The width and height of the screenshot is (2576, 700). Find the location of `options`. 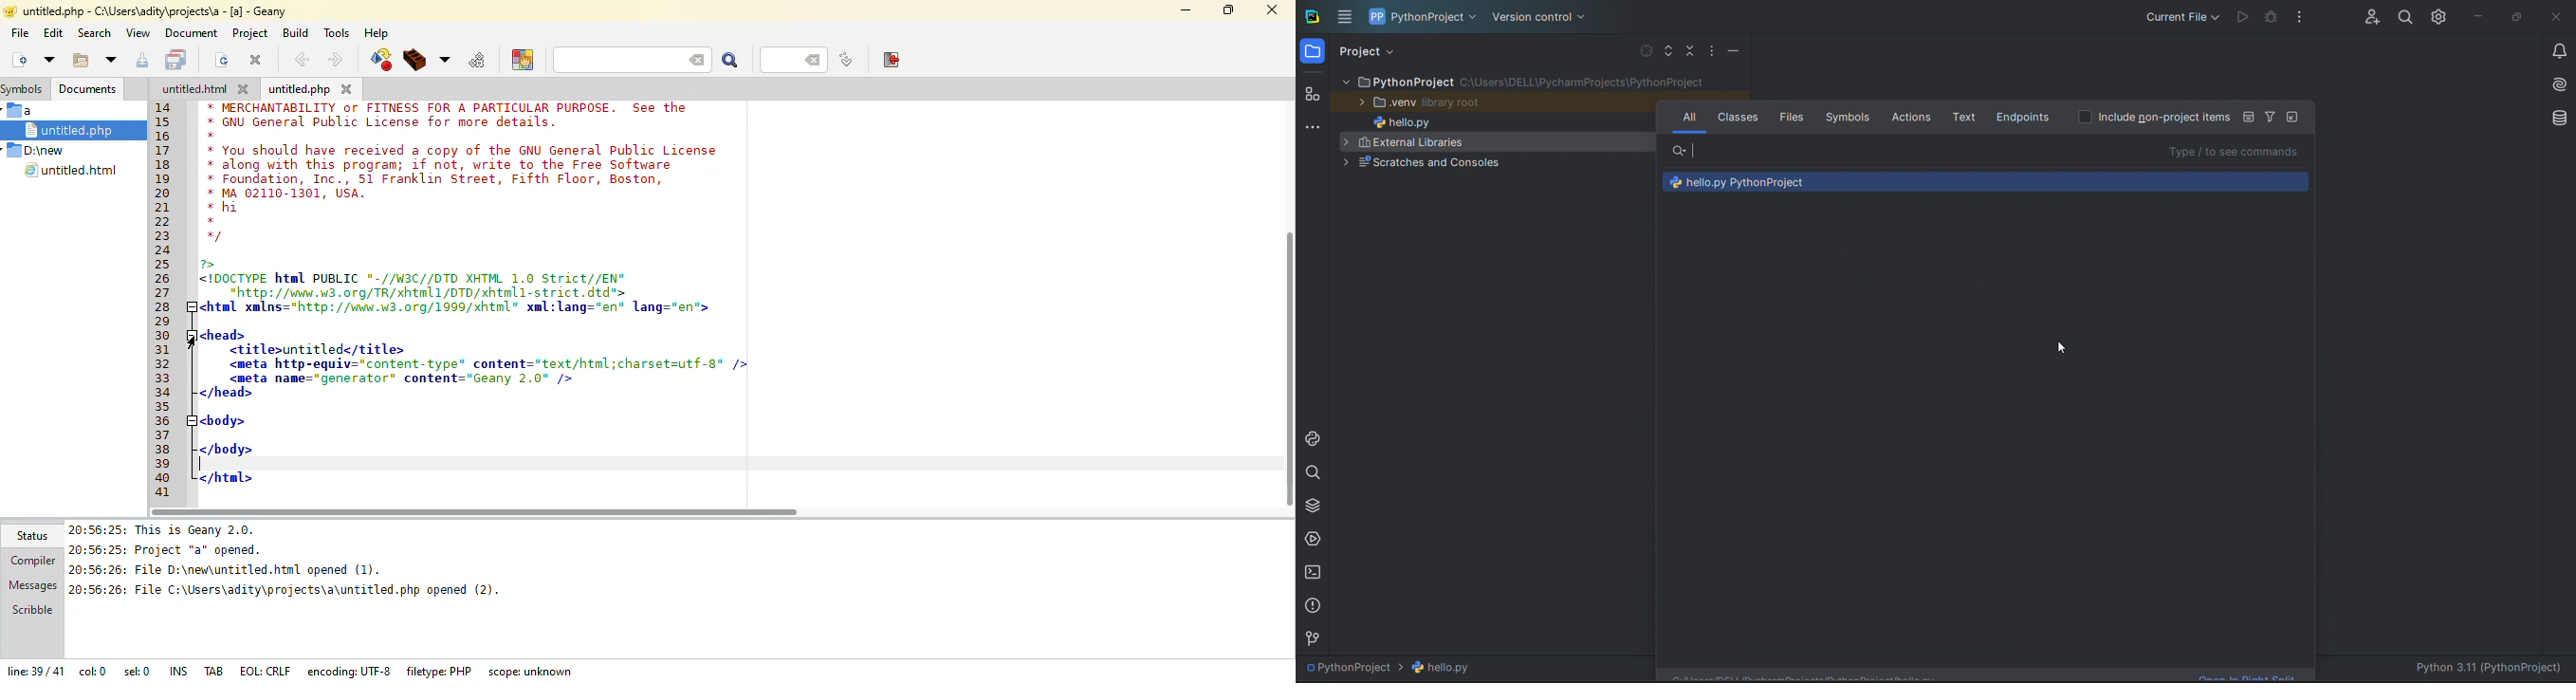

options is located at coordinates (1711, 50).